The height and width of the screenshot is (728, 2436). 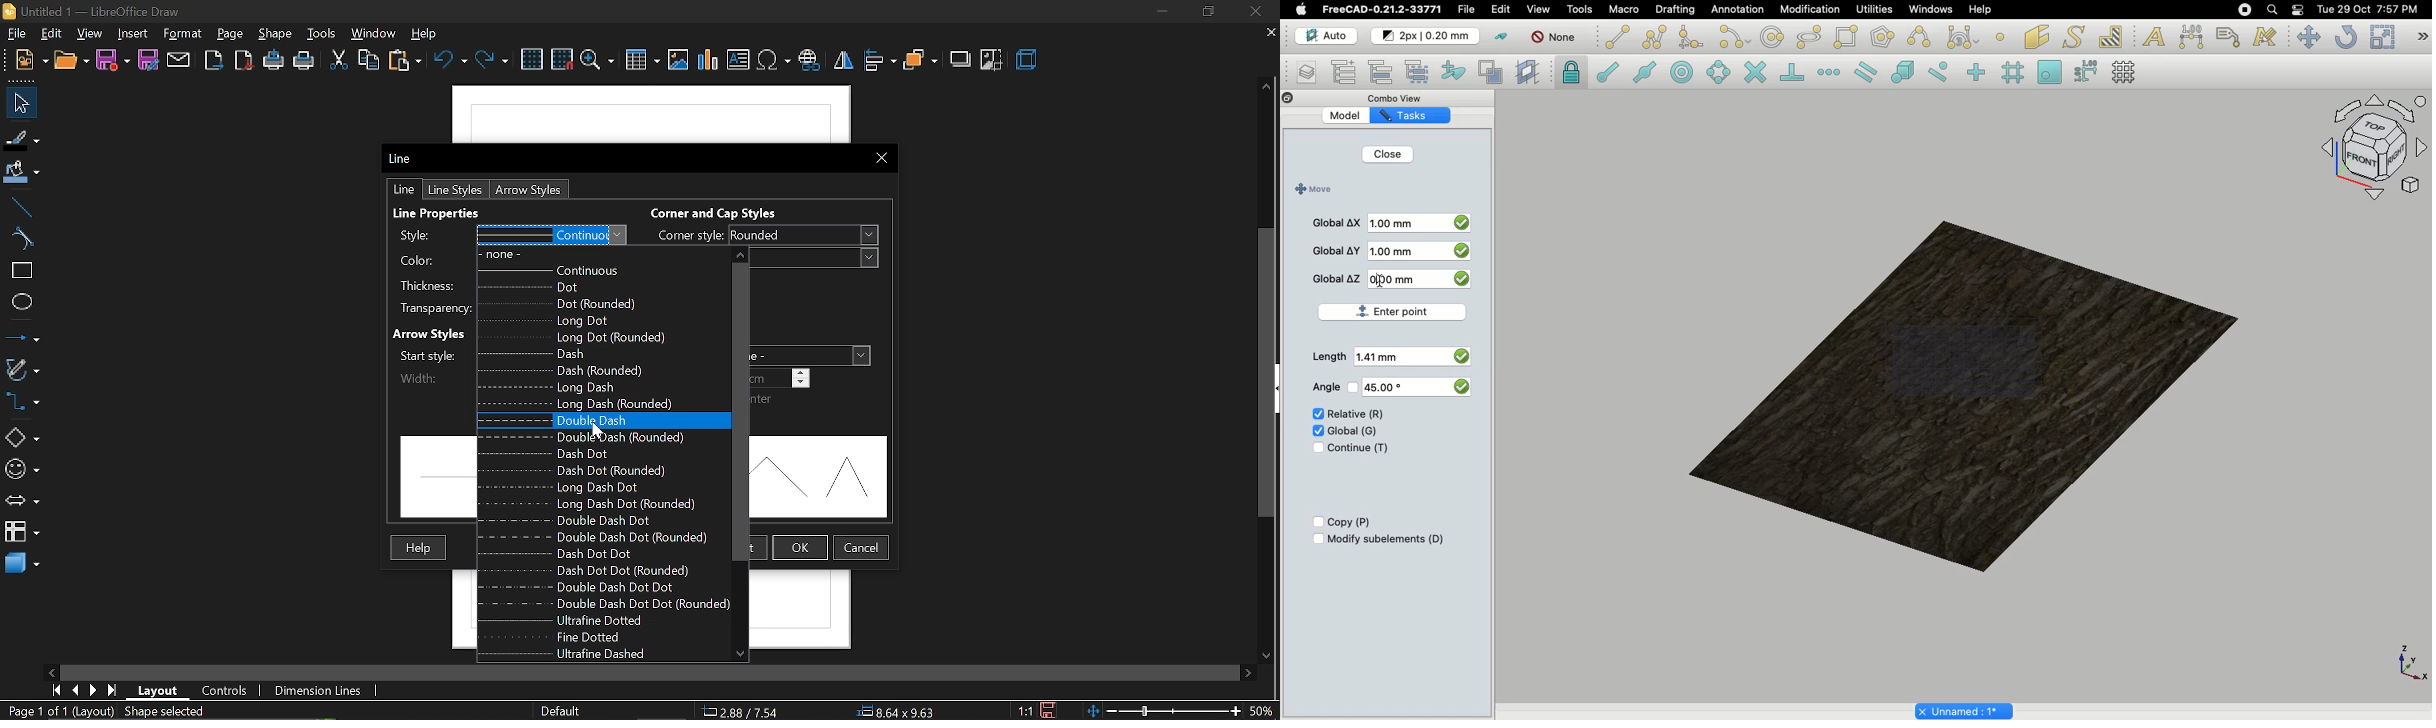 What do you see at coordinates (459, 212) in the screenshot?
I see `Line Properties` at bounding box center [459, 212].